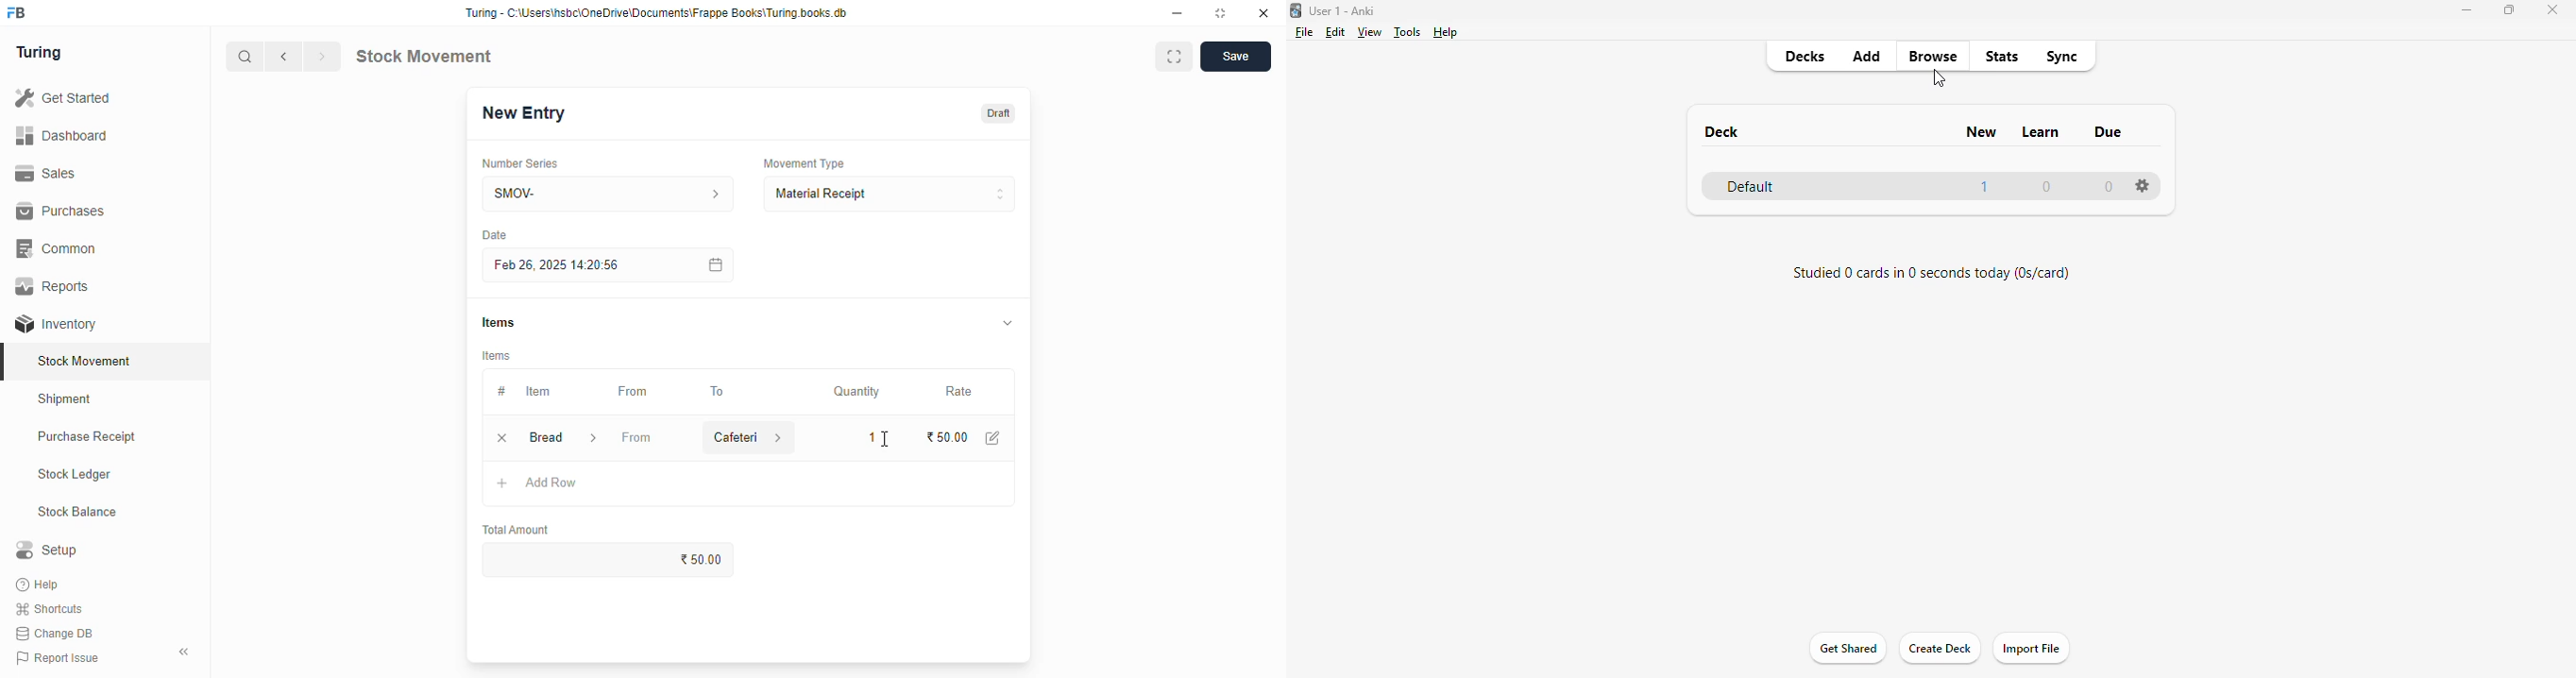 Image resolution: width=2576 pixels, height=700 pixels. I want to click on previous, so click(284, 56).